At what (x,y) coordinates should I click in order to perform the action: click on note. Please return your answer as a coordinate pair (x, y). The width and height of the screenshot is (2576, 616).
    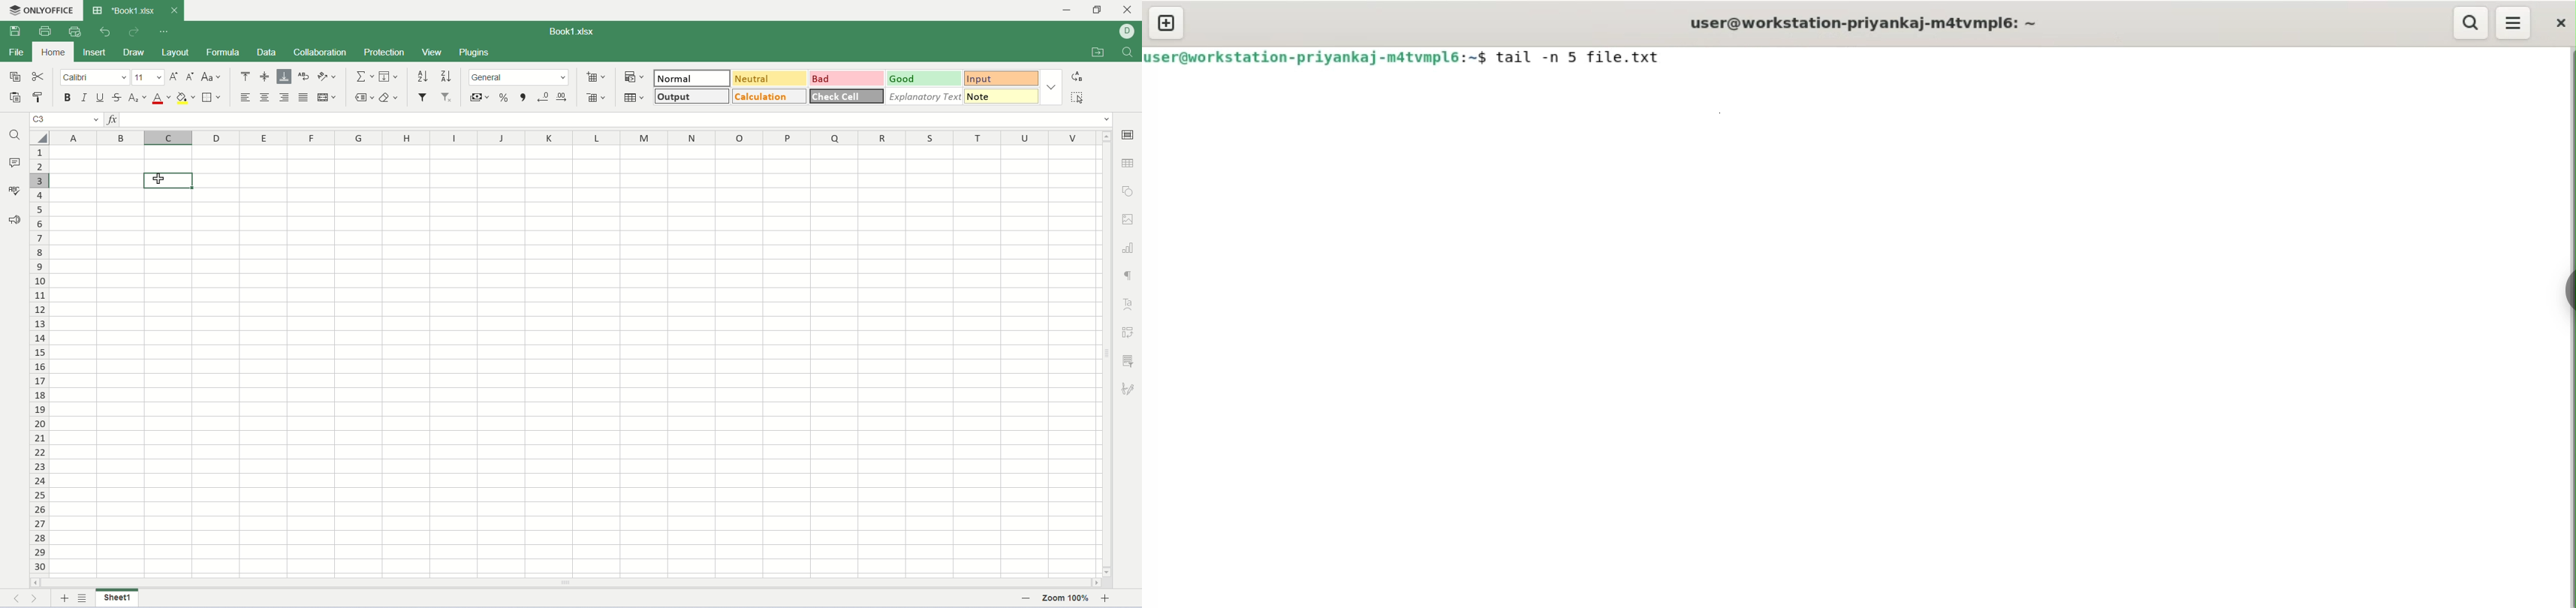
    Looking at the image, I should click on (1003, 96).